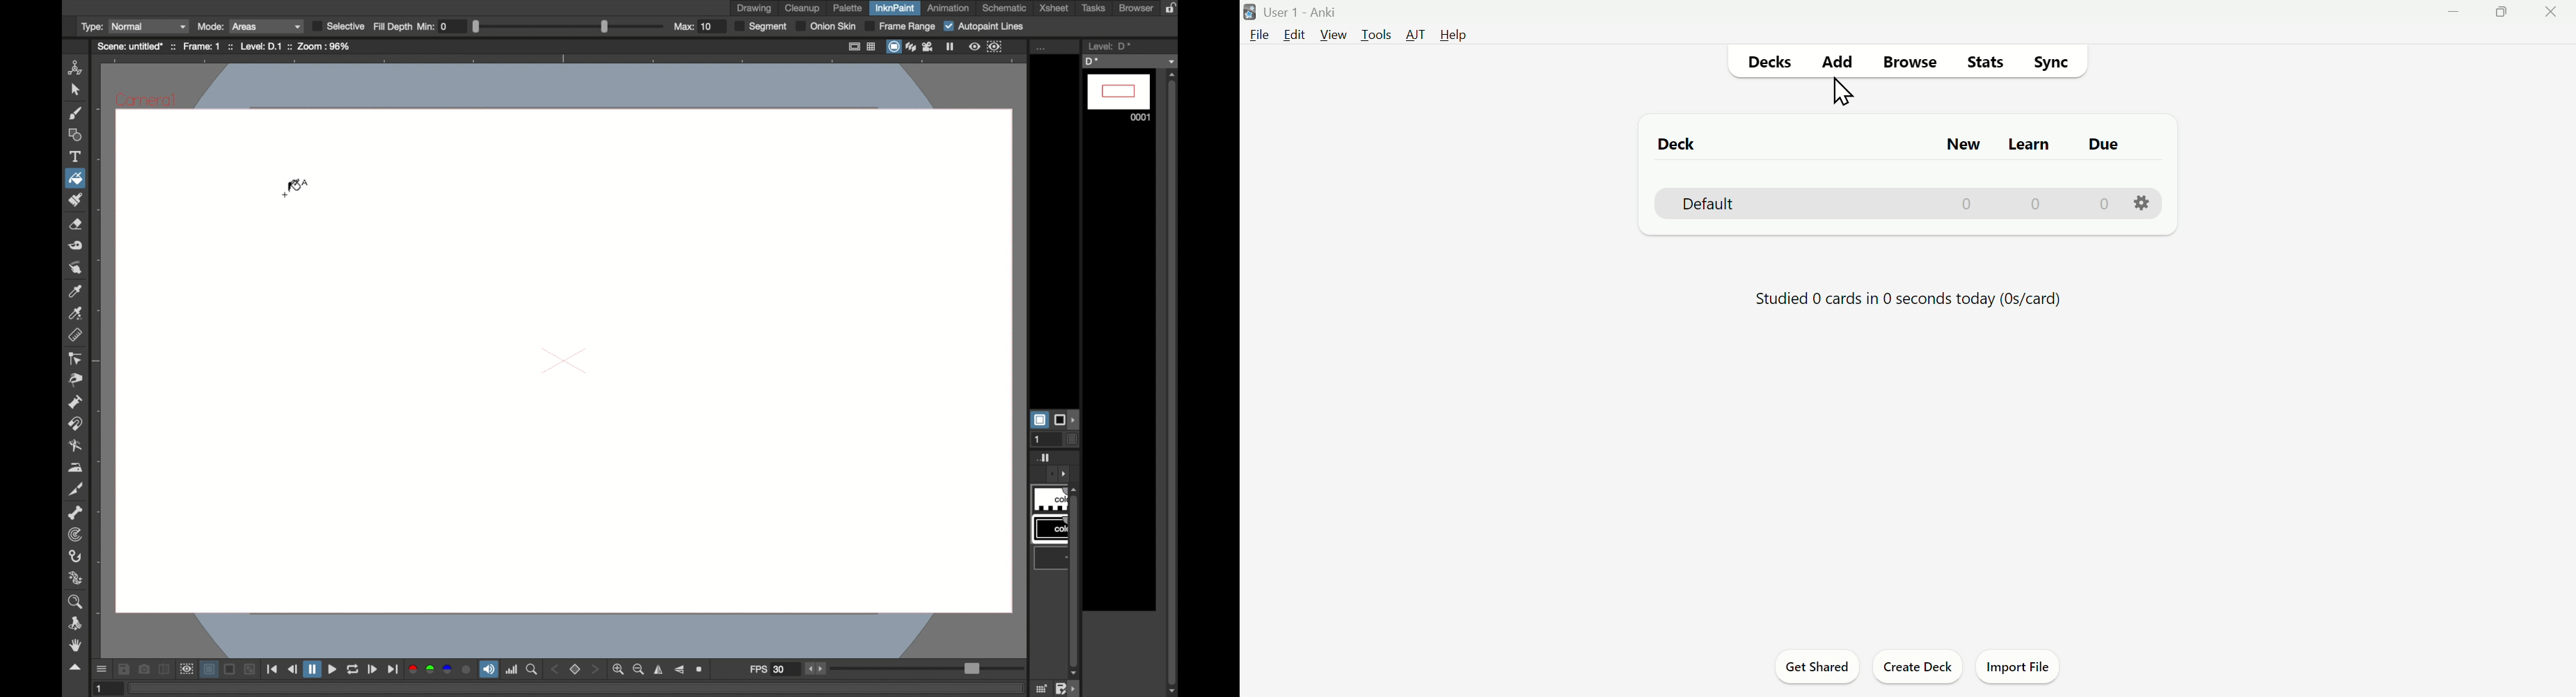 Image resolution: width=2576 pixels, height=700 pixels. Describe the element at coordinates (2502, 12) in the screenshot. I see `maximize` at that location.